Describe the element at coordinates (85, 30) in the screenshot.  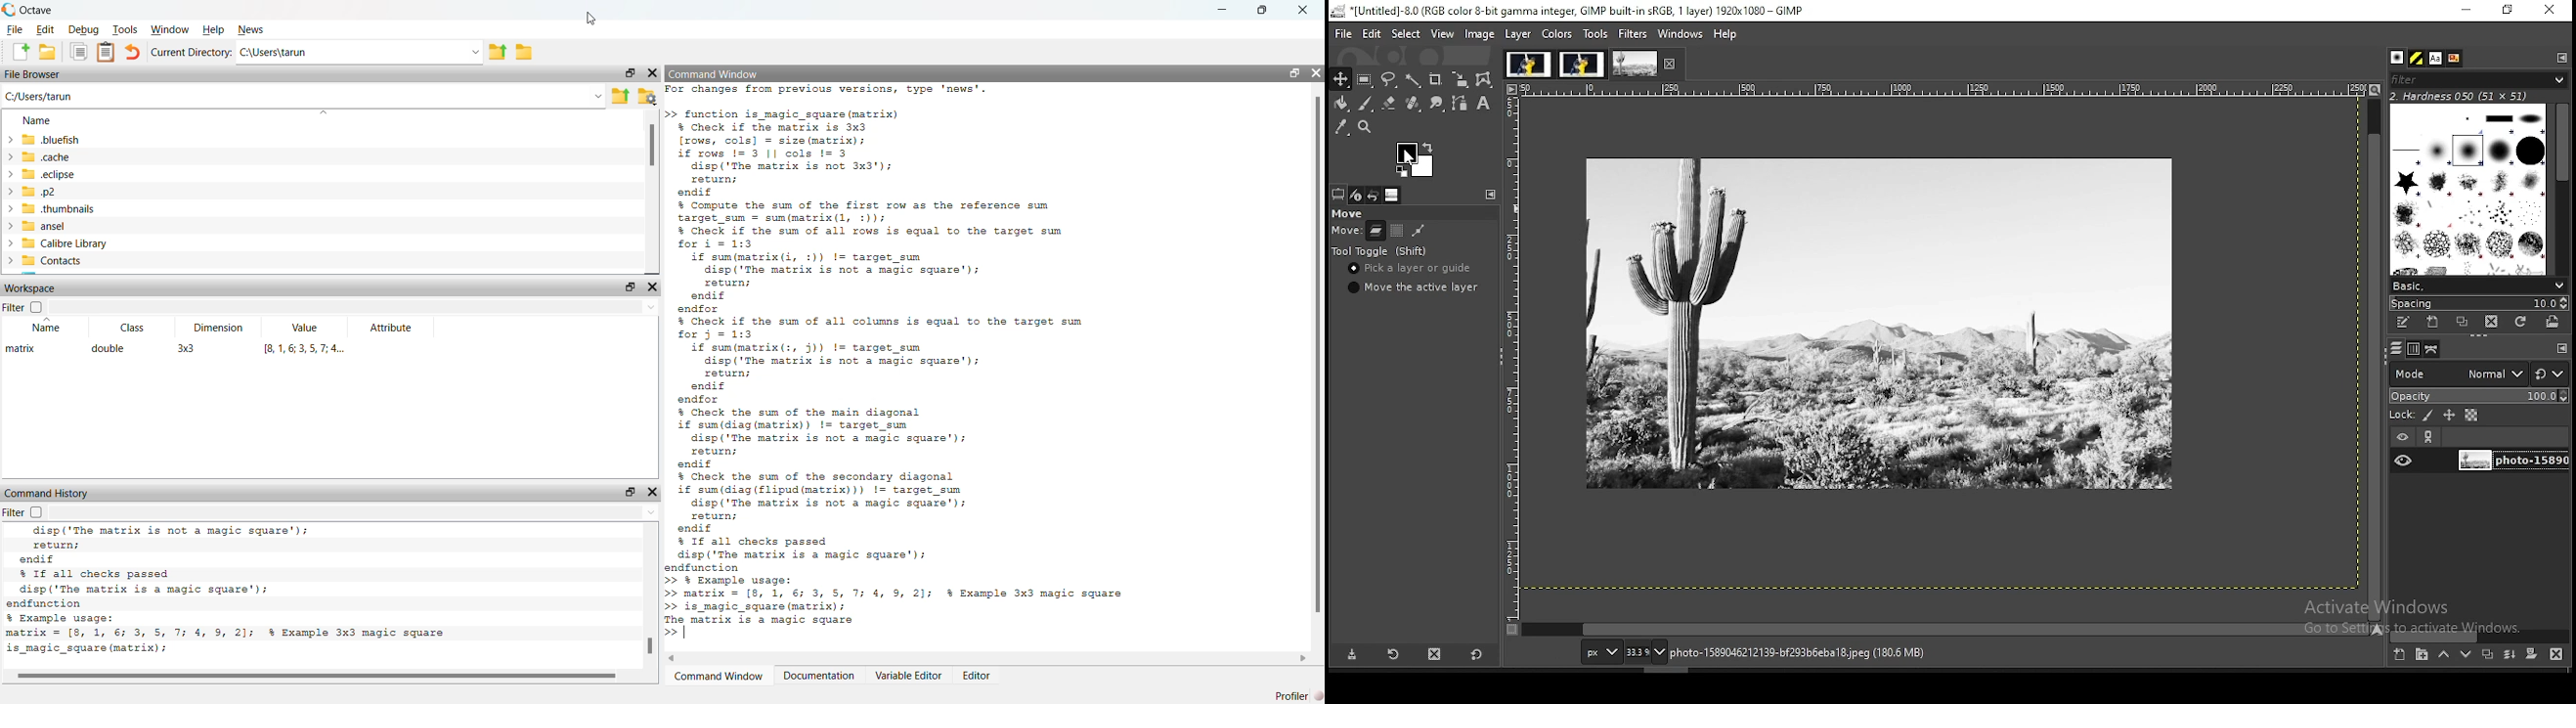
I see `Debug` at that location.